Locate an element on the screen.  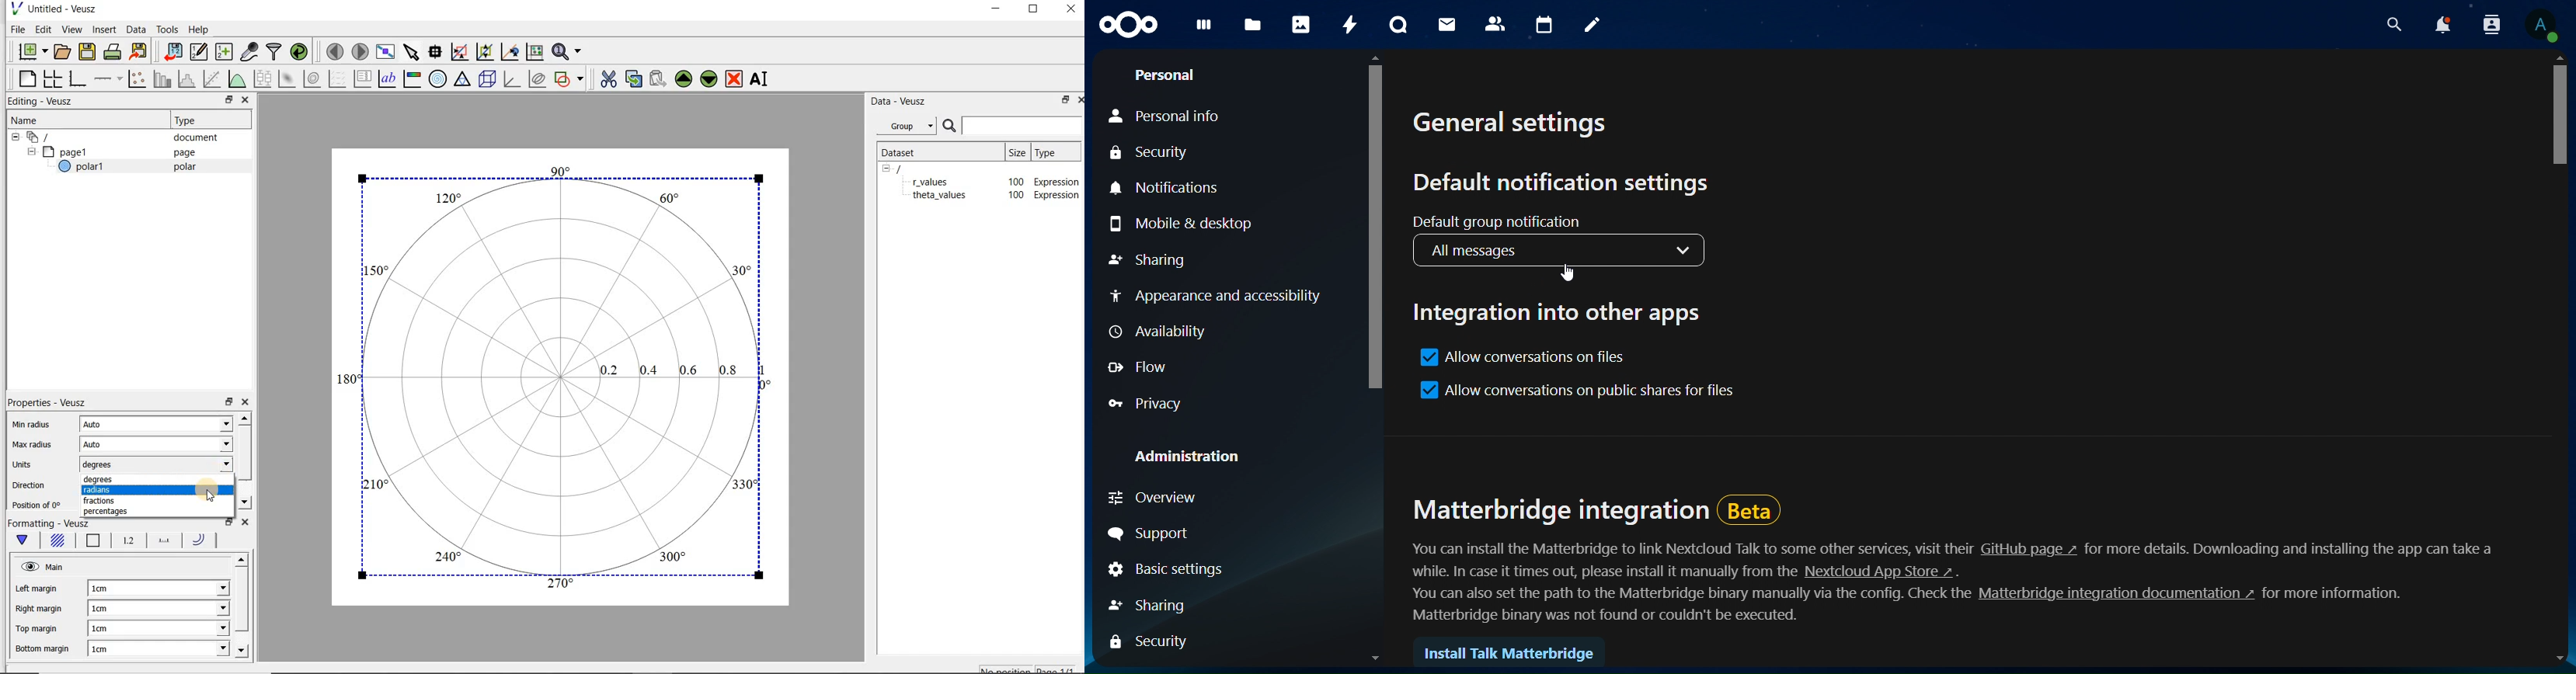
sharing is located at coordinates (1154, 260).